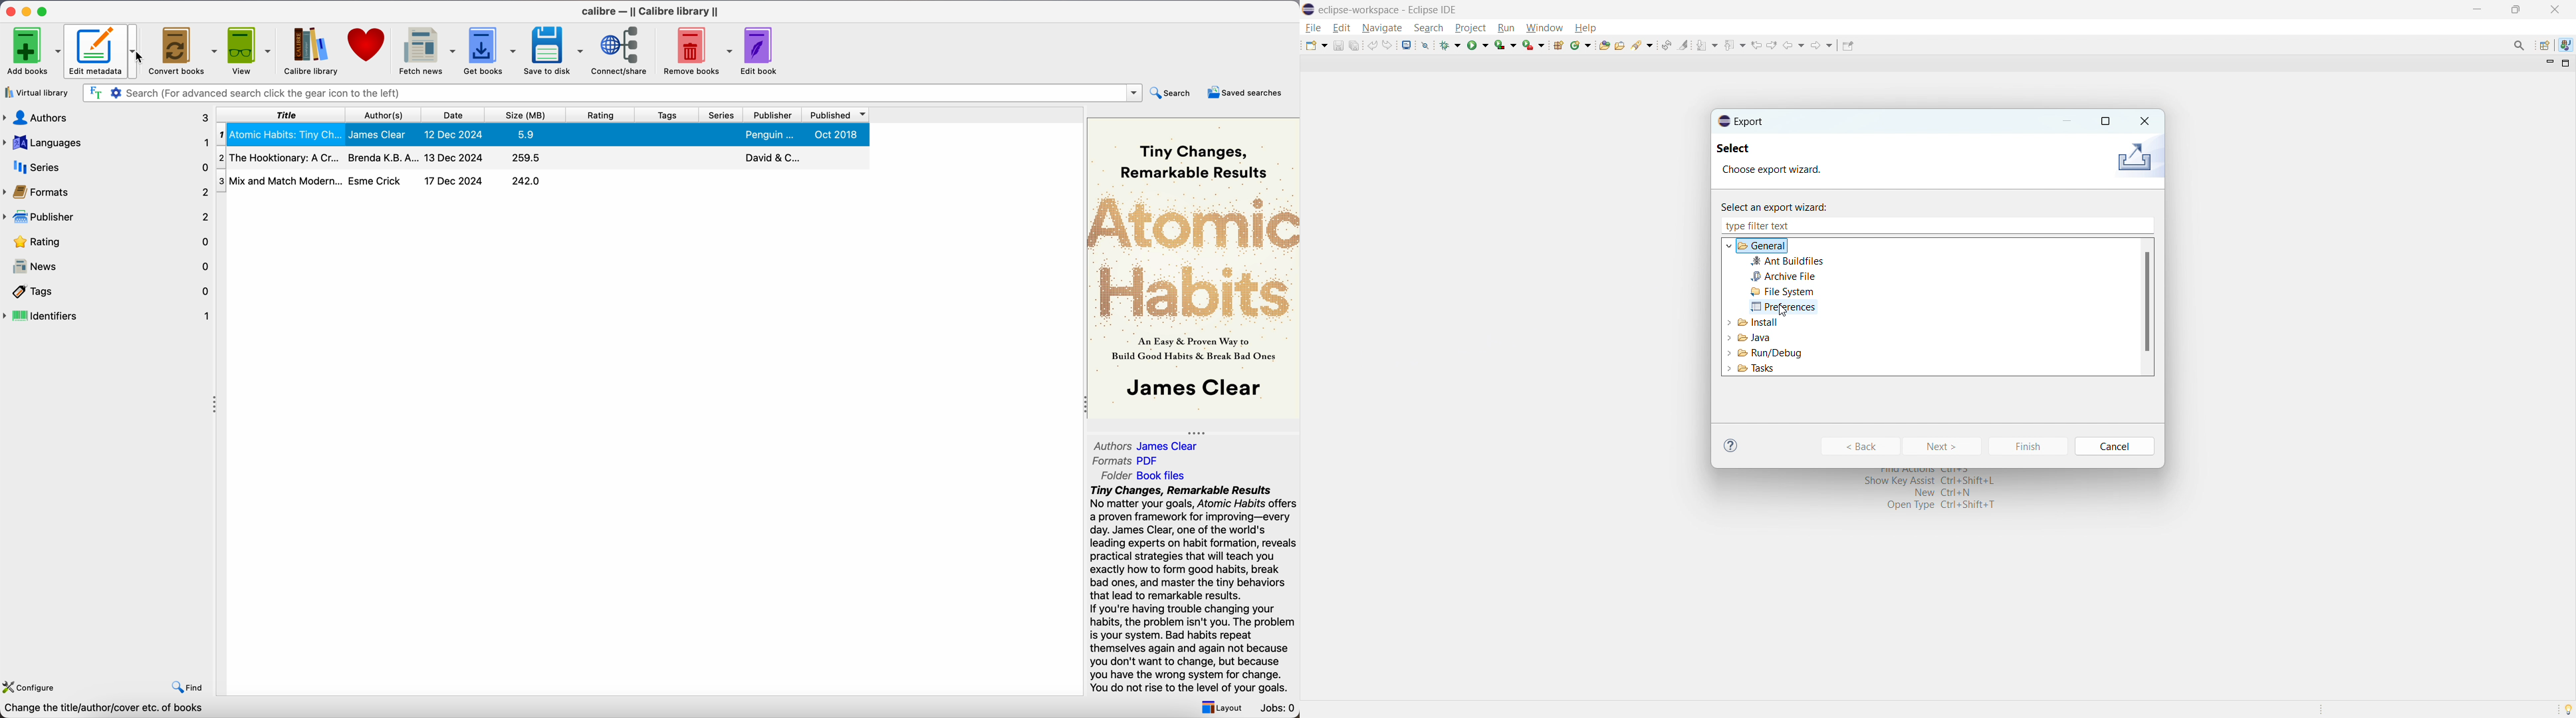  What do you see at coordinates (1278, 707) in the screenshot?
I see `Jobs: 0` at bounding box center [1278, 707].